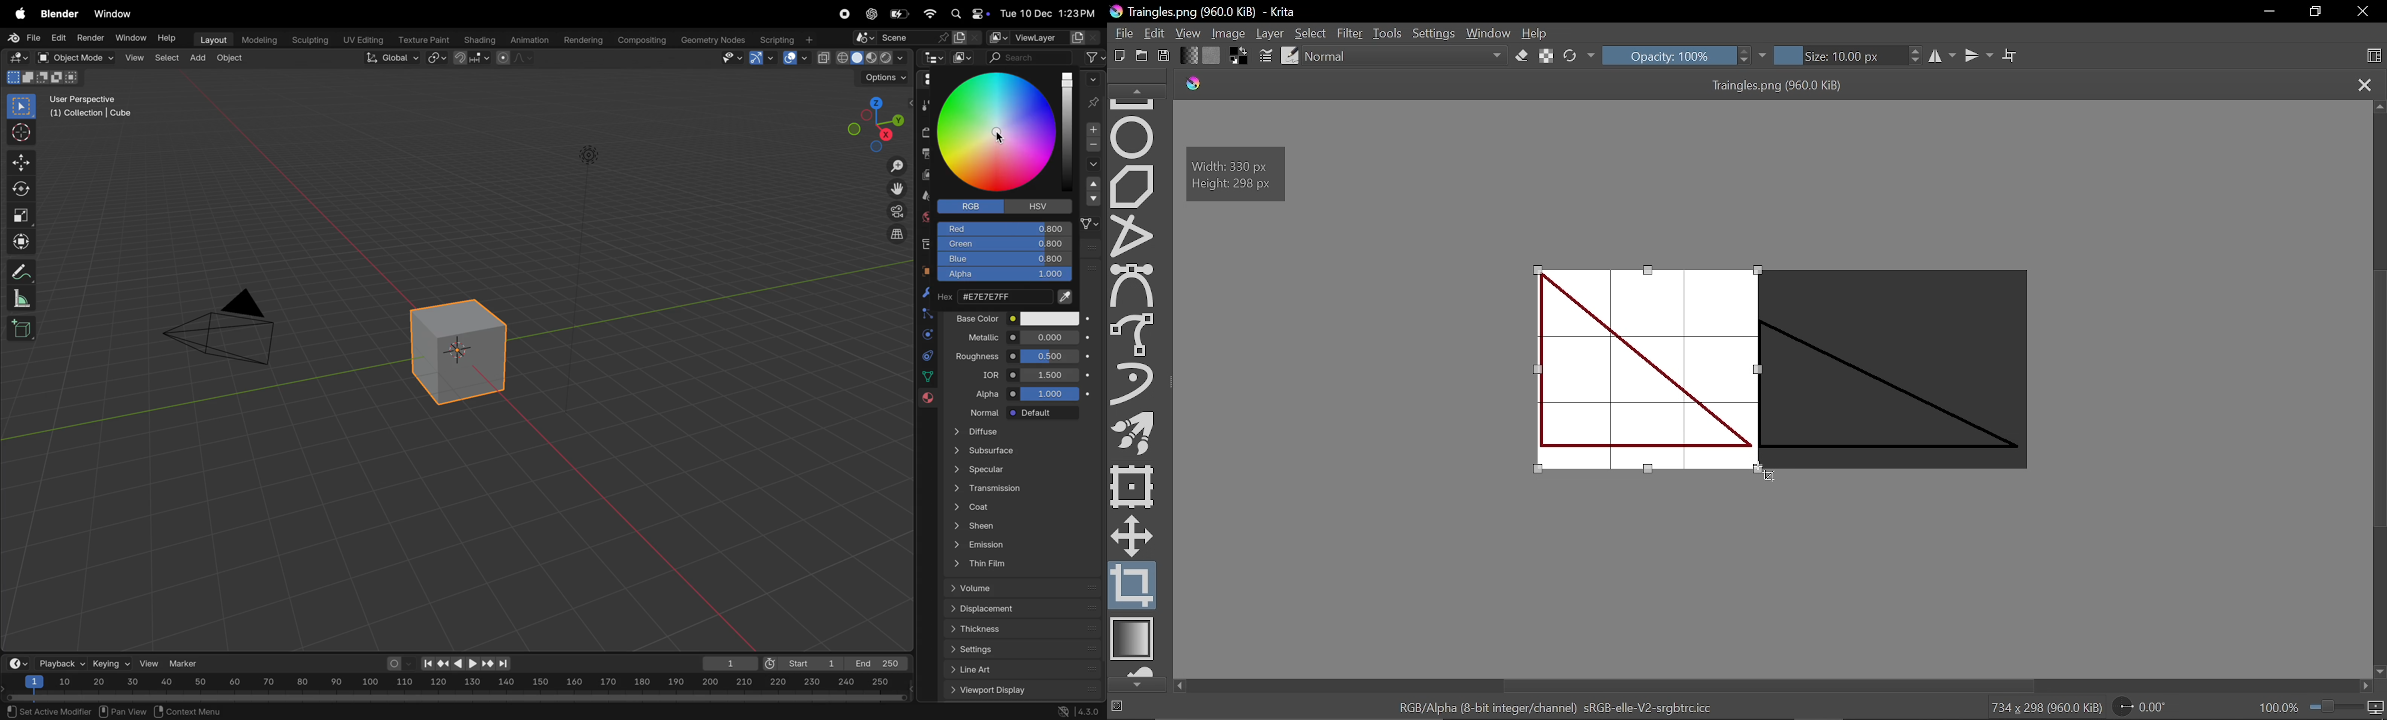 This screenshot has width=2408, height=728. What do you see at coordinates (1944, 56) in the screenshot?
I see `Horizontal mirror tool` at bounding box center [1944, 56].